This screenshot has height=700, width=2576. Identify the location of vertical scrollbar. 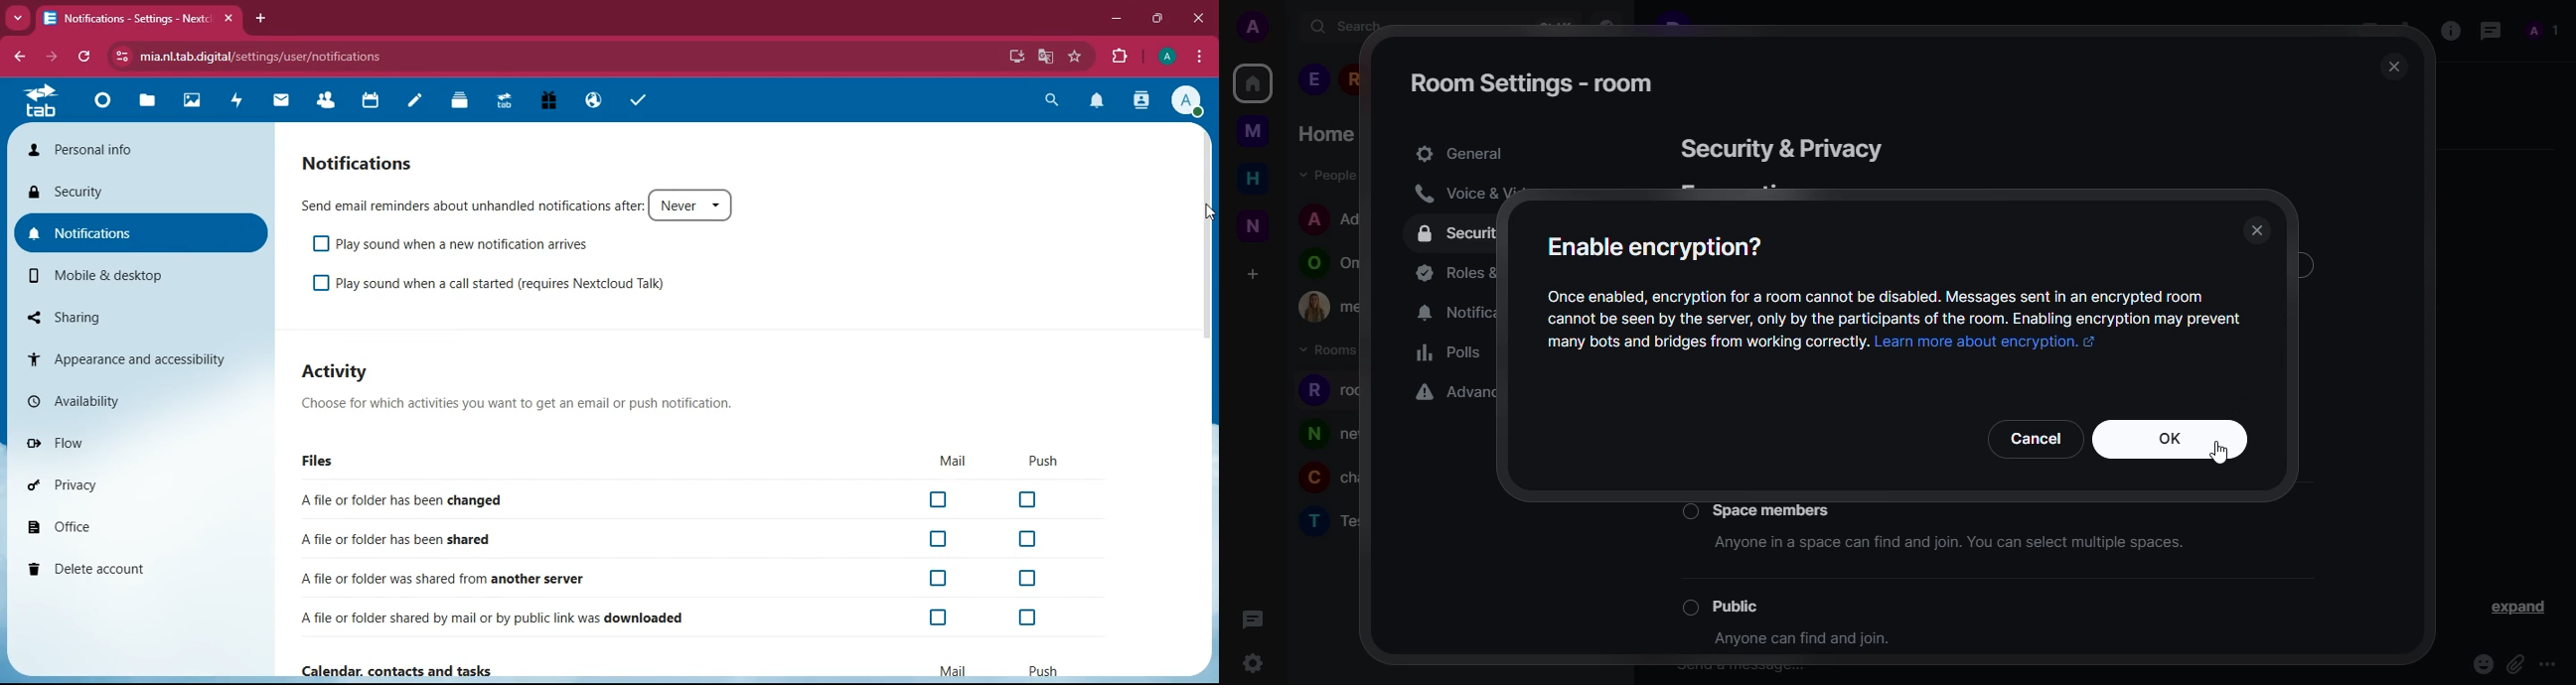
(1206, 235).